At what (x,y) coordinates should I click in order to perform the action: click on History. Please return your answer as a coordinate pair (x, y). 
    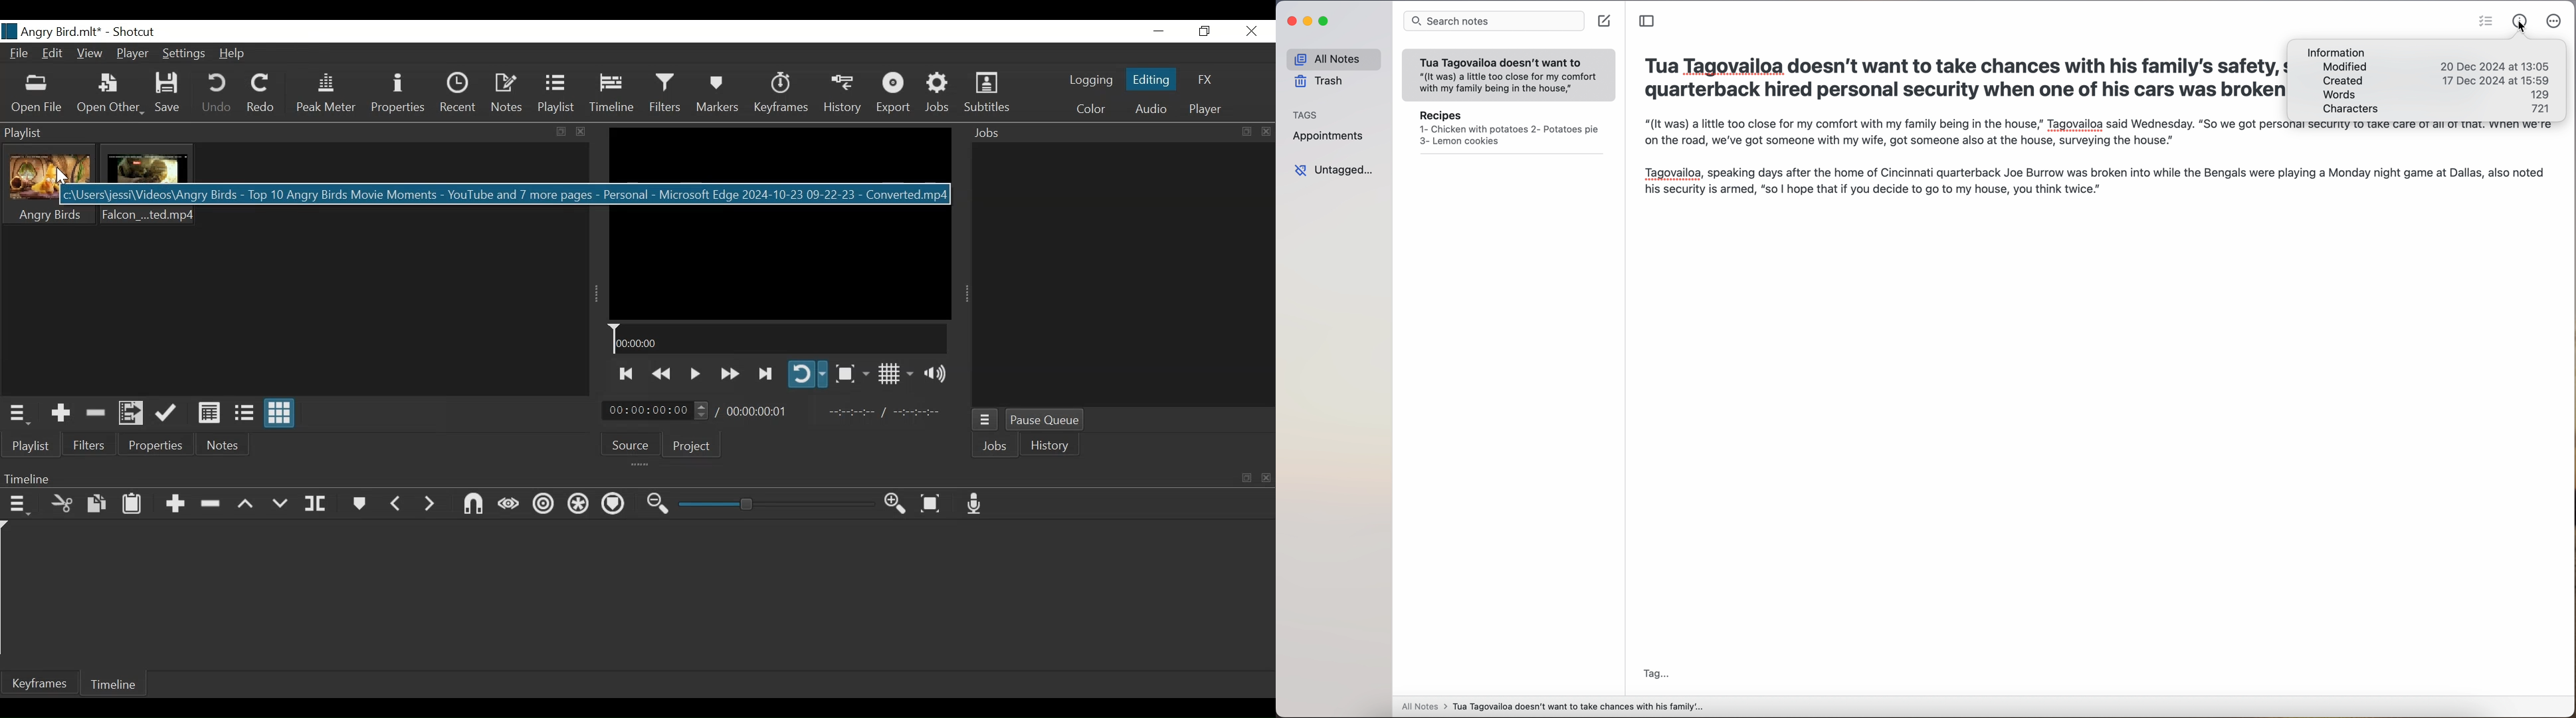
    Looking at the image, I should click on (844, 95).